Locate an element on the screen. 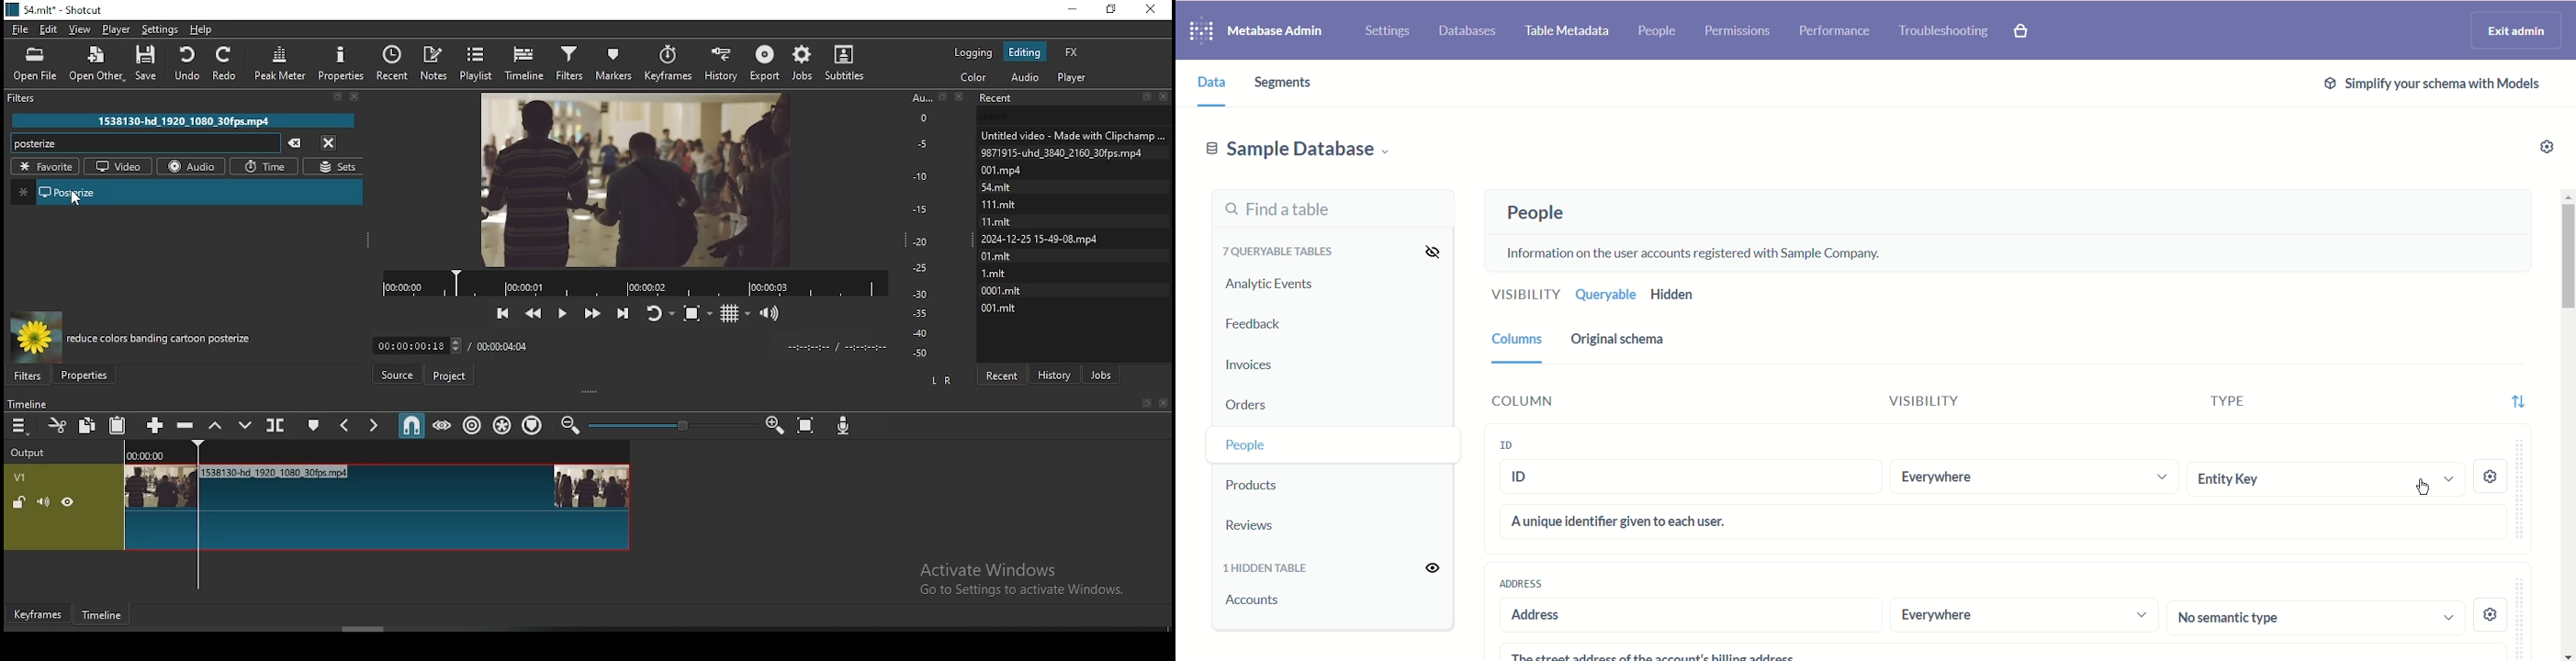 Image resolution: width=2576 pixels, height=672 pixels. paste is located at coordinates (119, 426).